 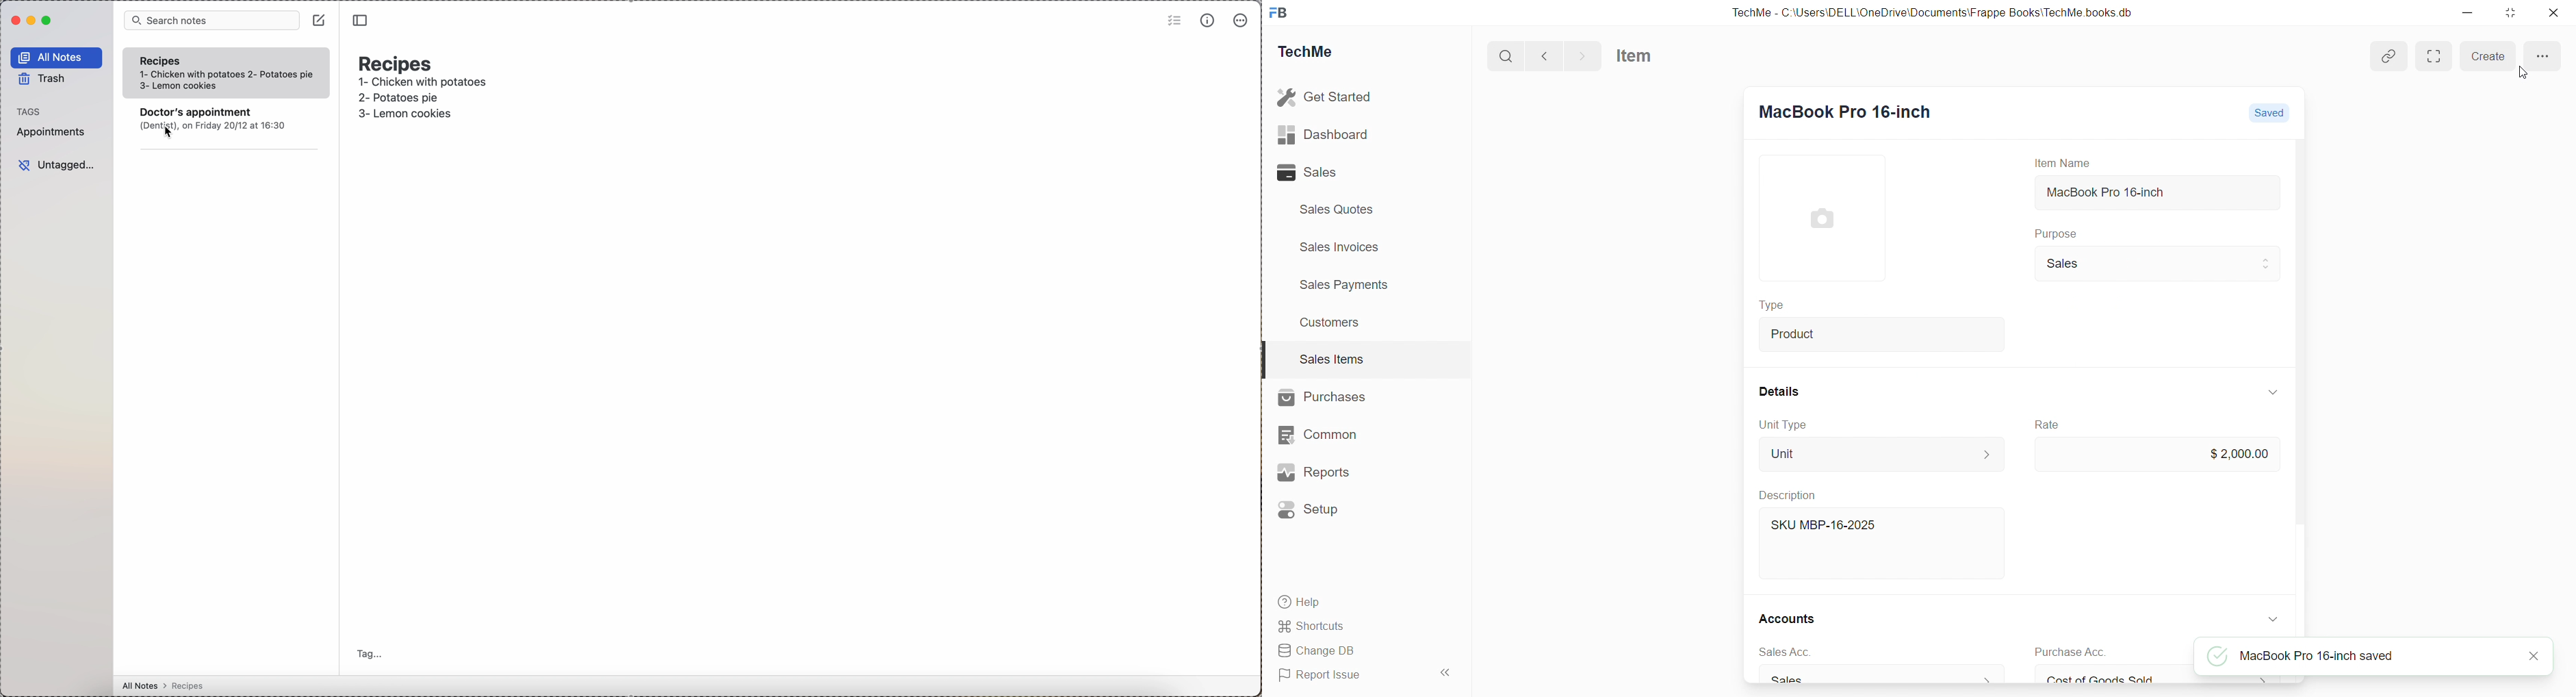 I want to click on minimize, so click(x=2467, y=12).